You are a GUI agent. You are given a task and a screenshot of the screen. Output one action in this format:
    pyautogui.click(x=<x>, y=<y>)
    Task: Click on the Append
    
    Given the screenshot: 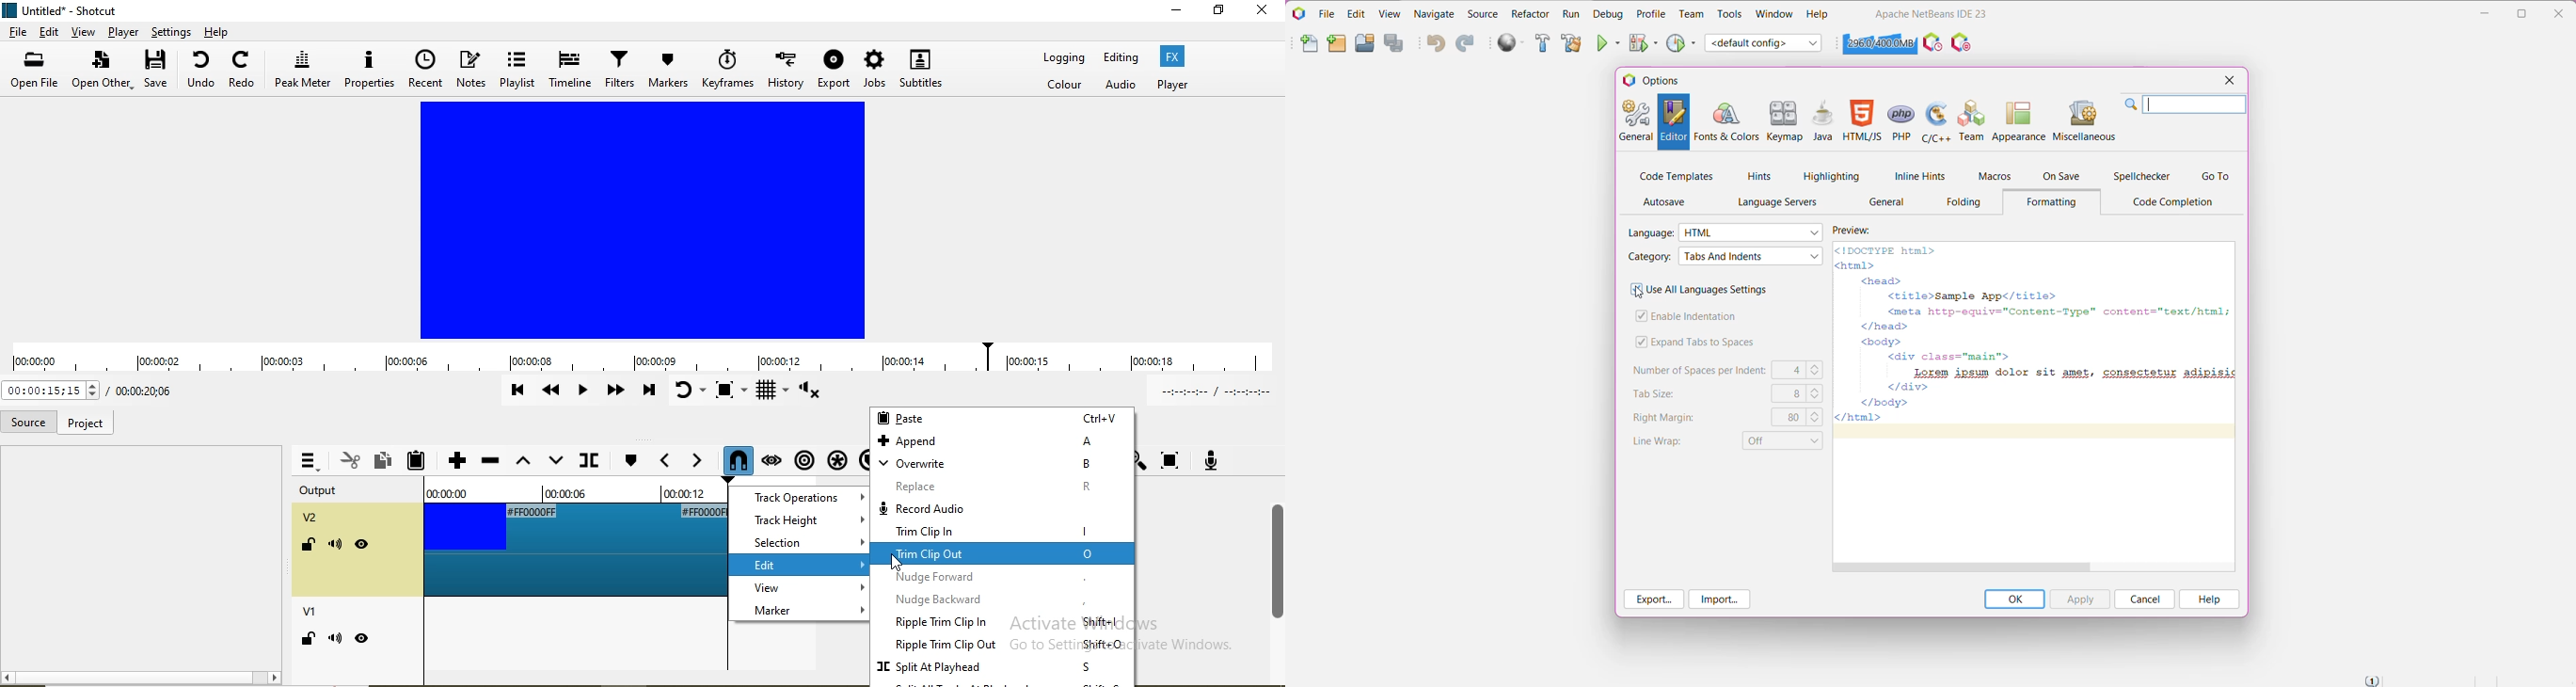 What is the action you would take?
    pyautogui.click(x=456, y=462)
    